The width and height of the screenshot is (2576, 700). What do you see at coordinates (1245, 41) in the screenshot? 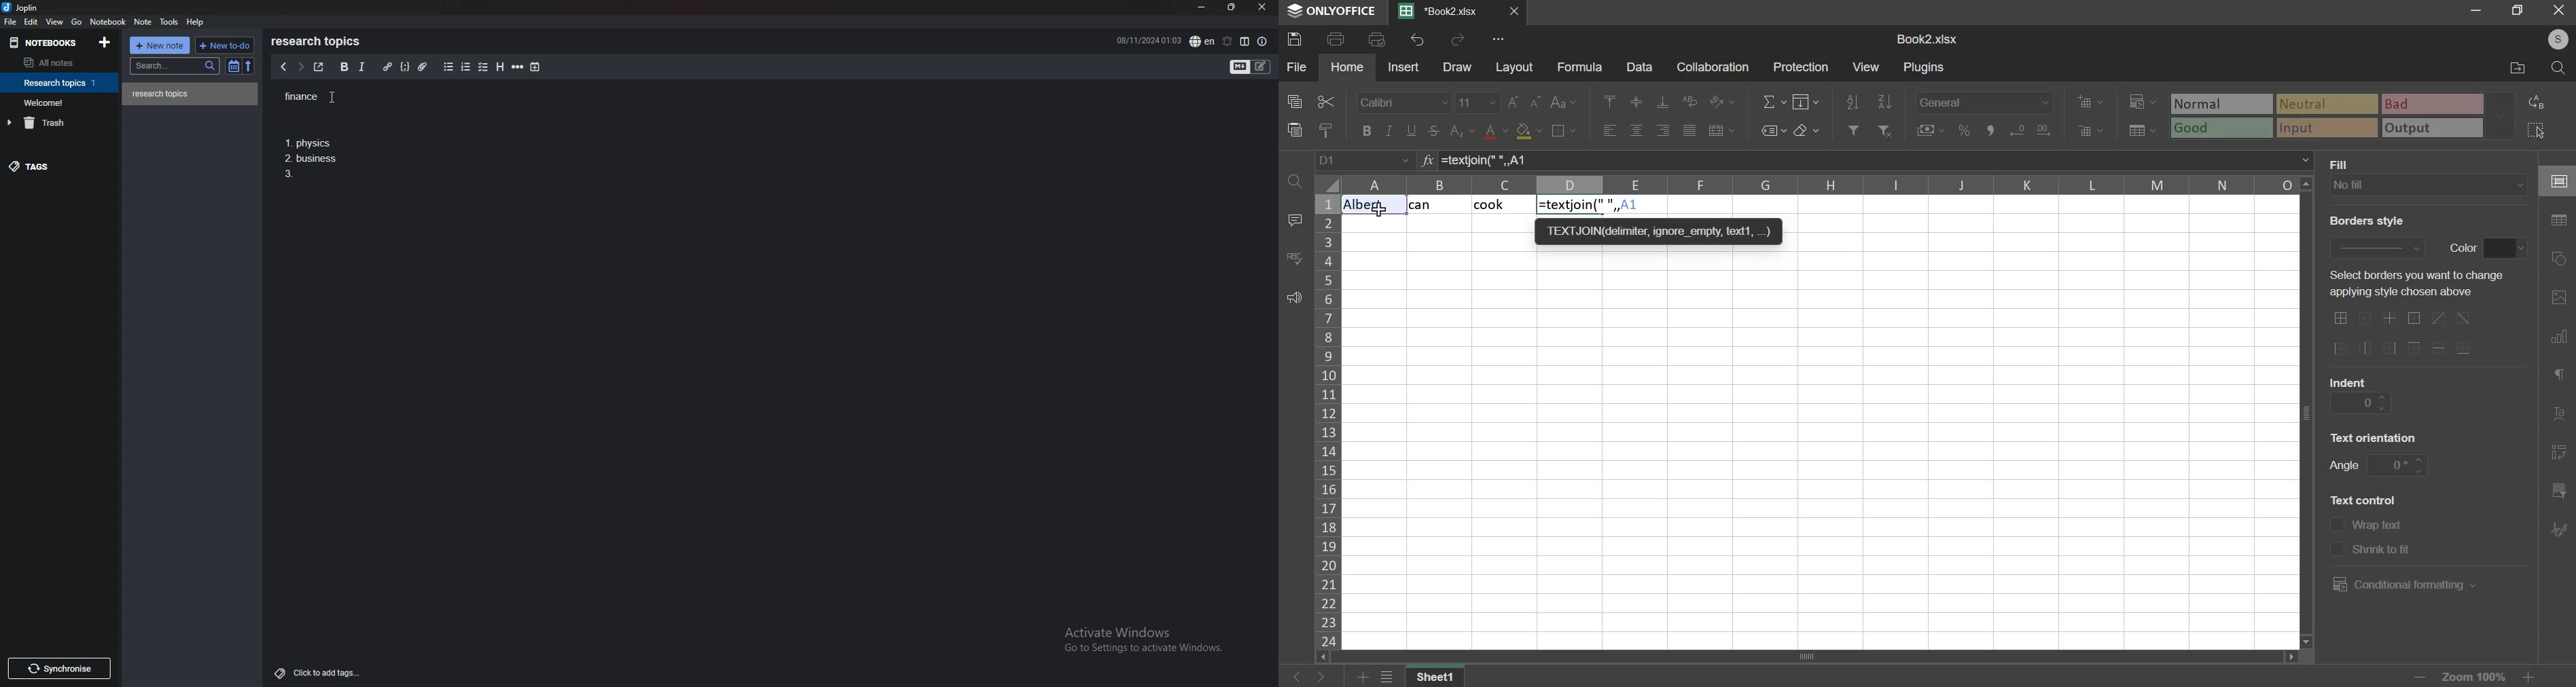
I see `toggle editor layout` at bounding box center [1245, 41].